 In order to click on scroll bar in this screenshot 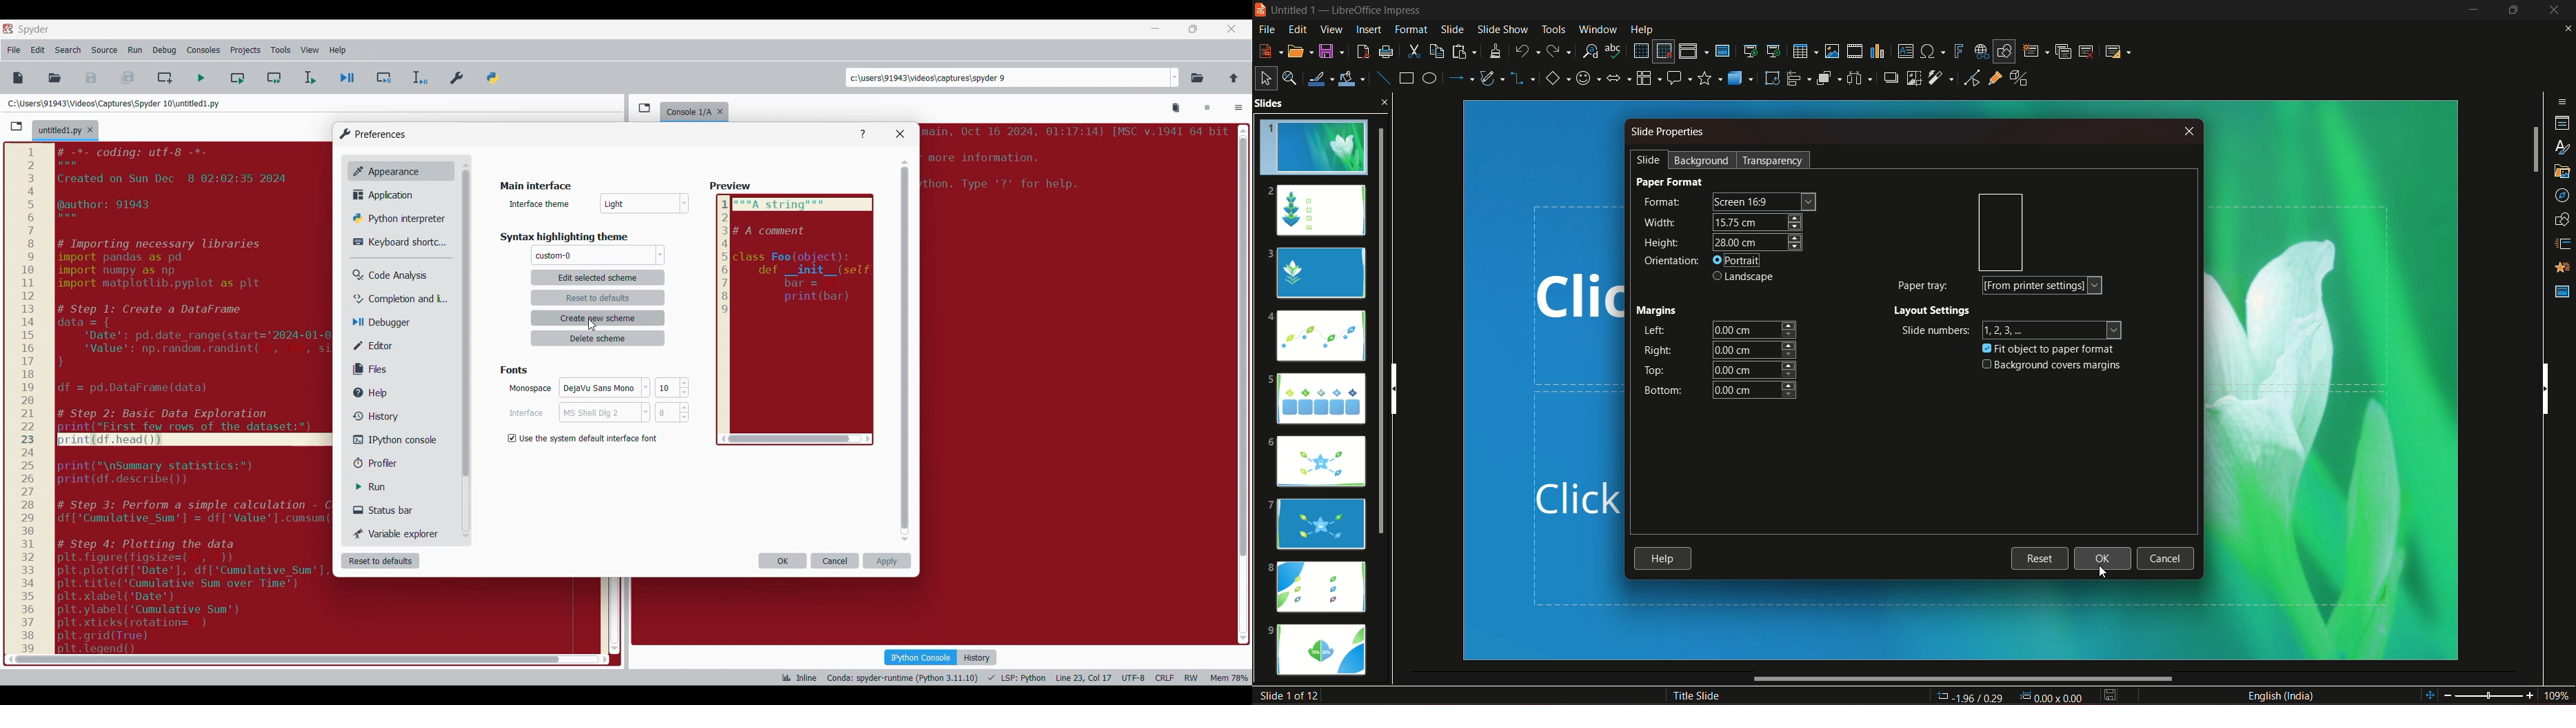, I will do `click(1242, 381)`.